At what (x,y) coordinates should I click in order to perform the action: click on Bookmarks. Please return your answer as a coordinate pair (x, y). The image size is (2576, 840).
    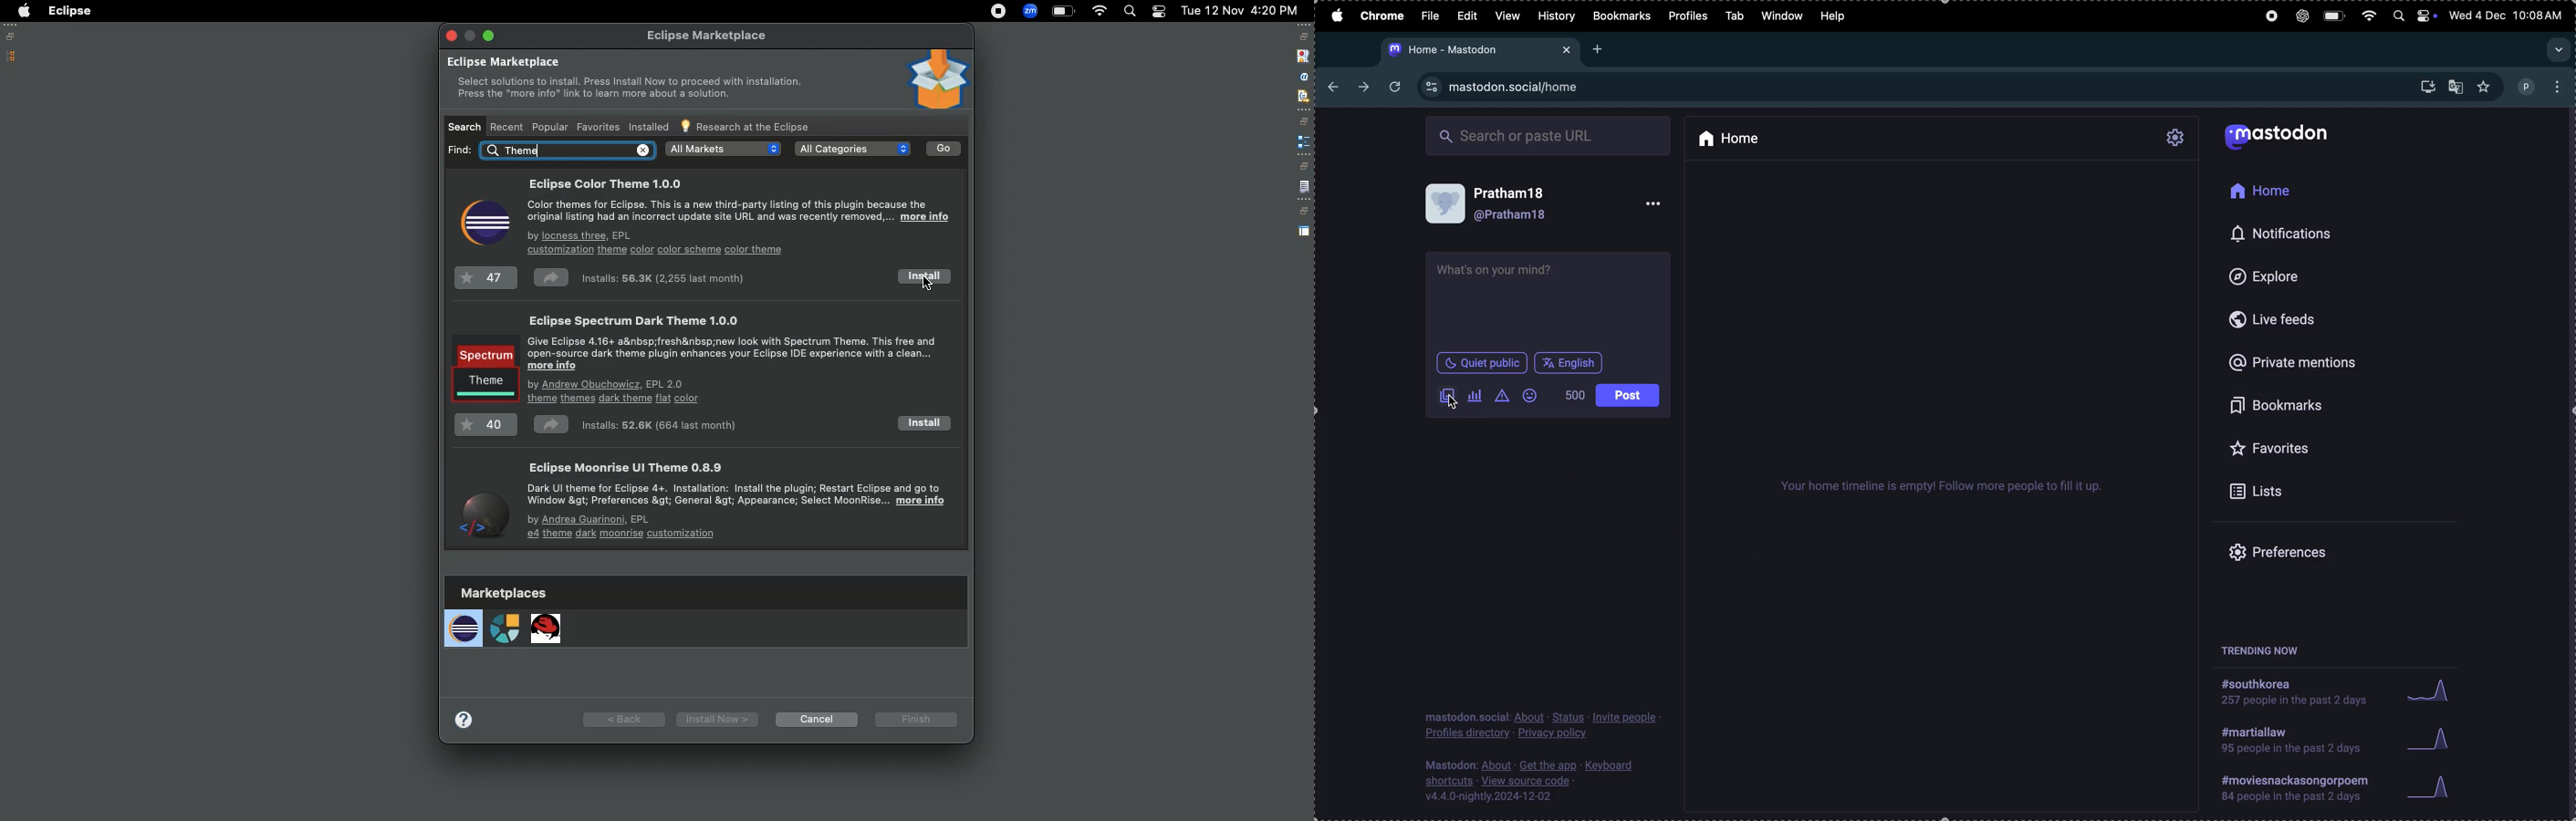
    Looking at the image, I should click on (1621, 16).